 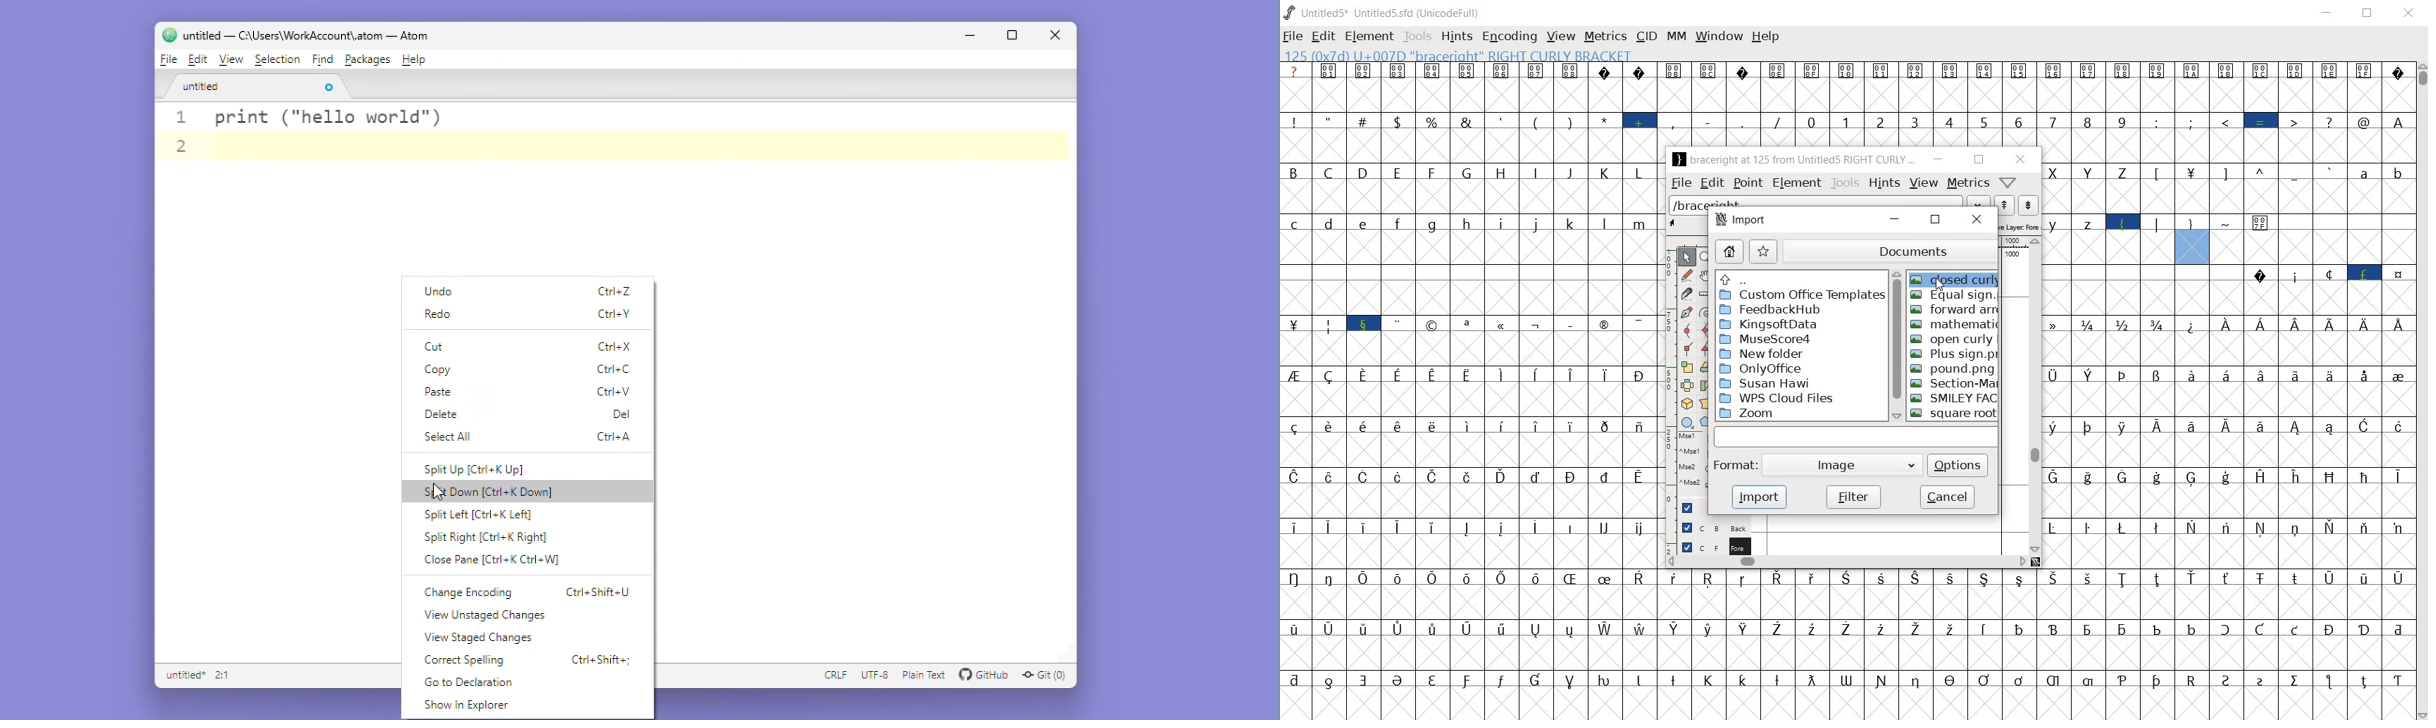 What do you see at coordinates (616, 314) in the screenshot?
I see `ctrl+y` at bounding box center [616, 314].